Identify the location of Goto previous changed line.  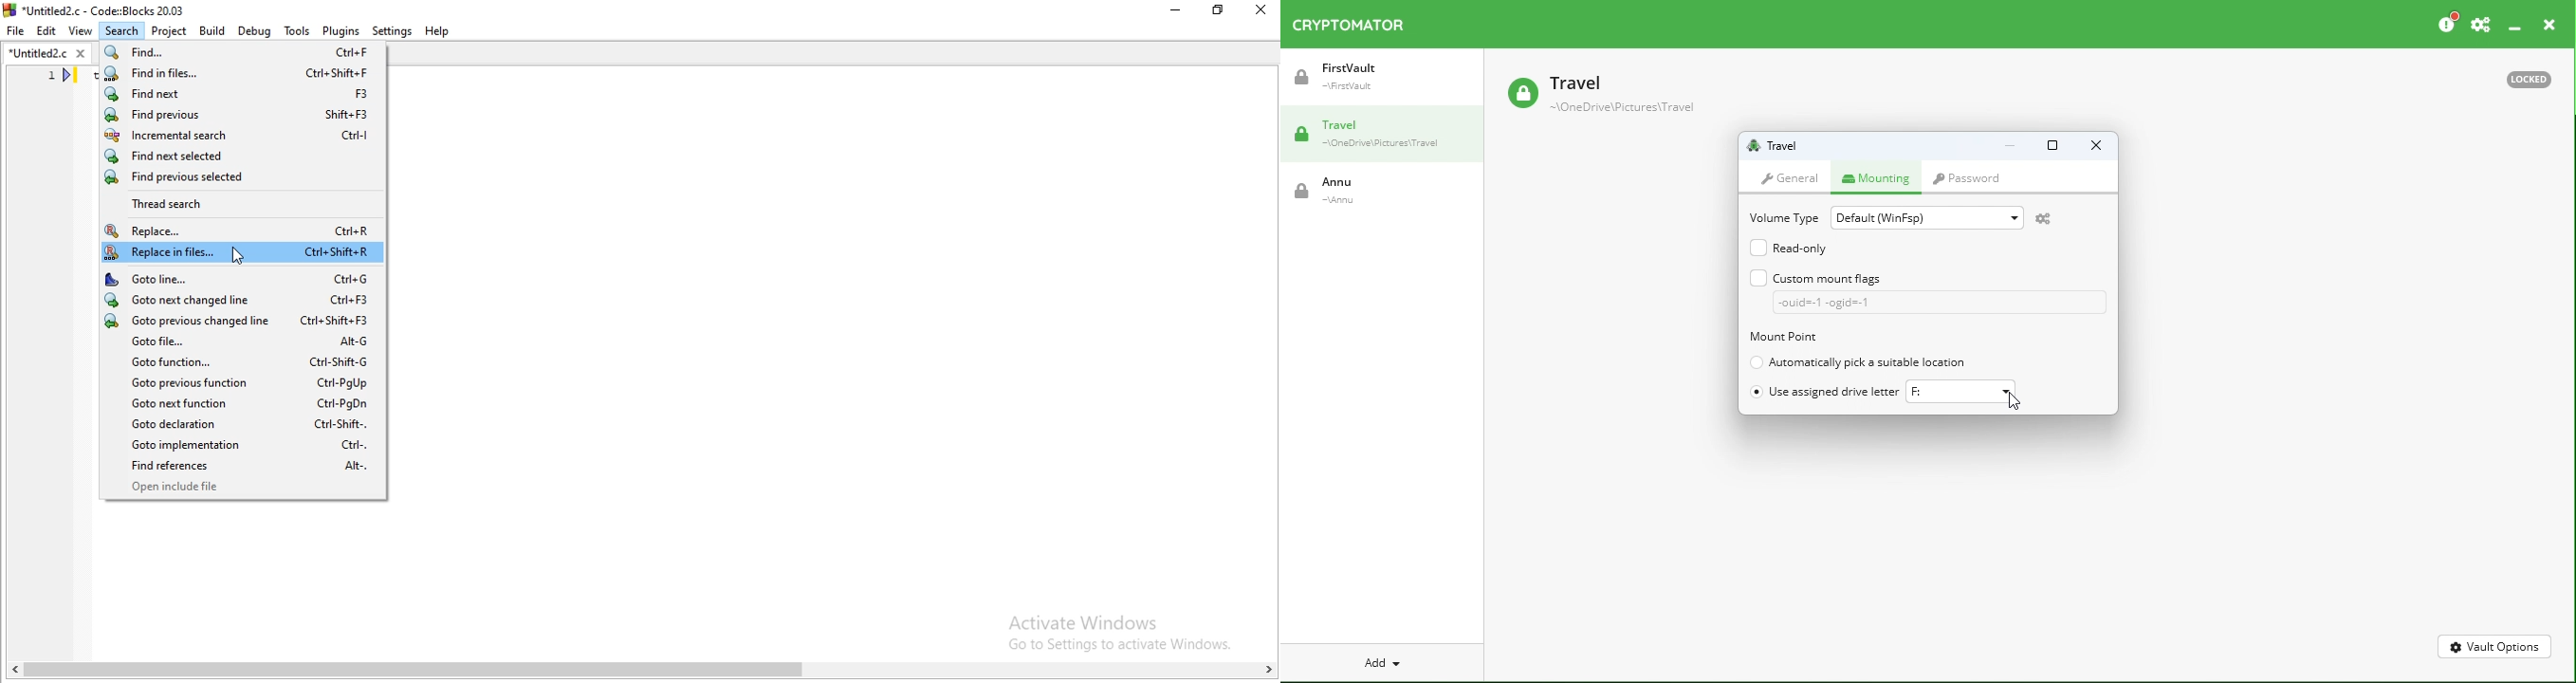
(242, 320).